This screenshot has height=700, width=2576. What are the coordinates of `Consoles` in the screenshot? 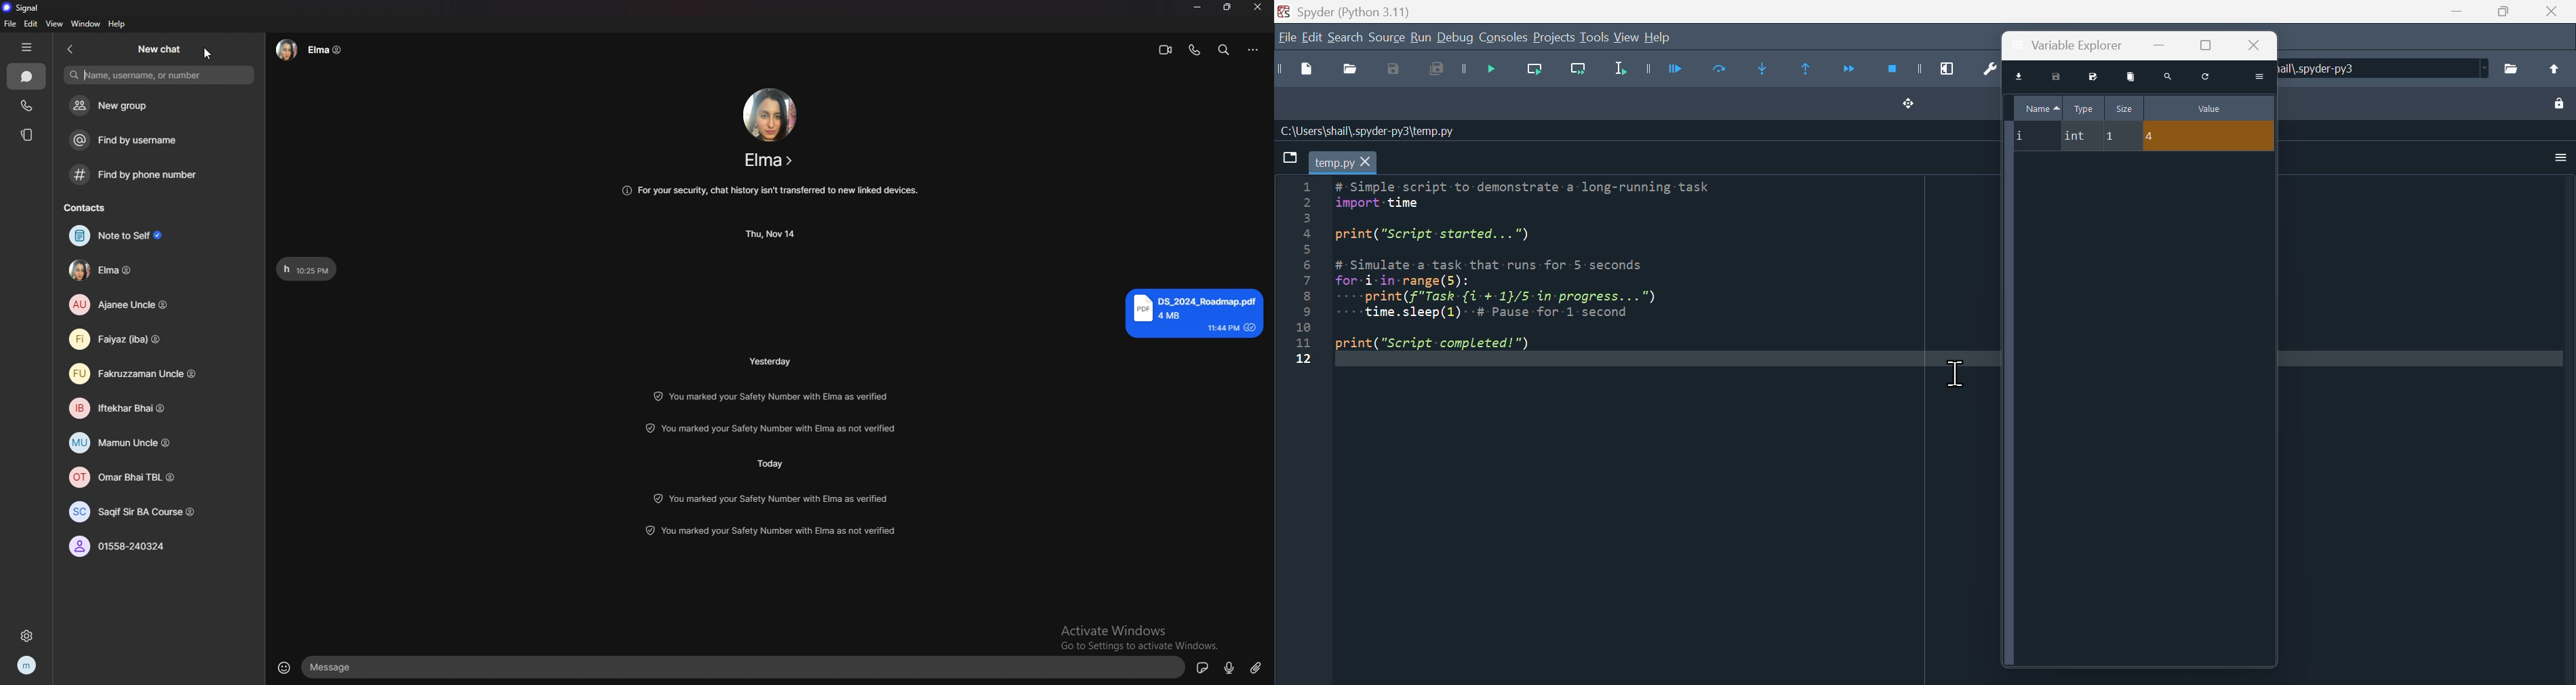 It's located at (1503, 38).